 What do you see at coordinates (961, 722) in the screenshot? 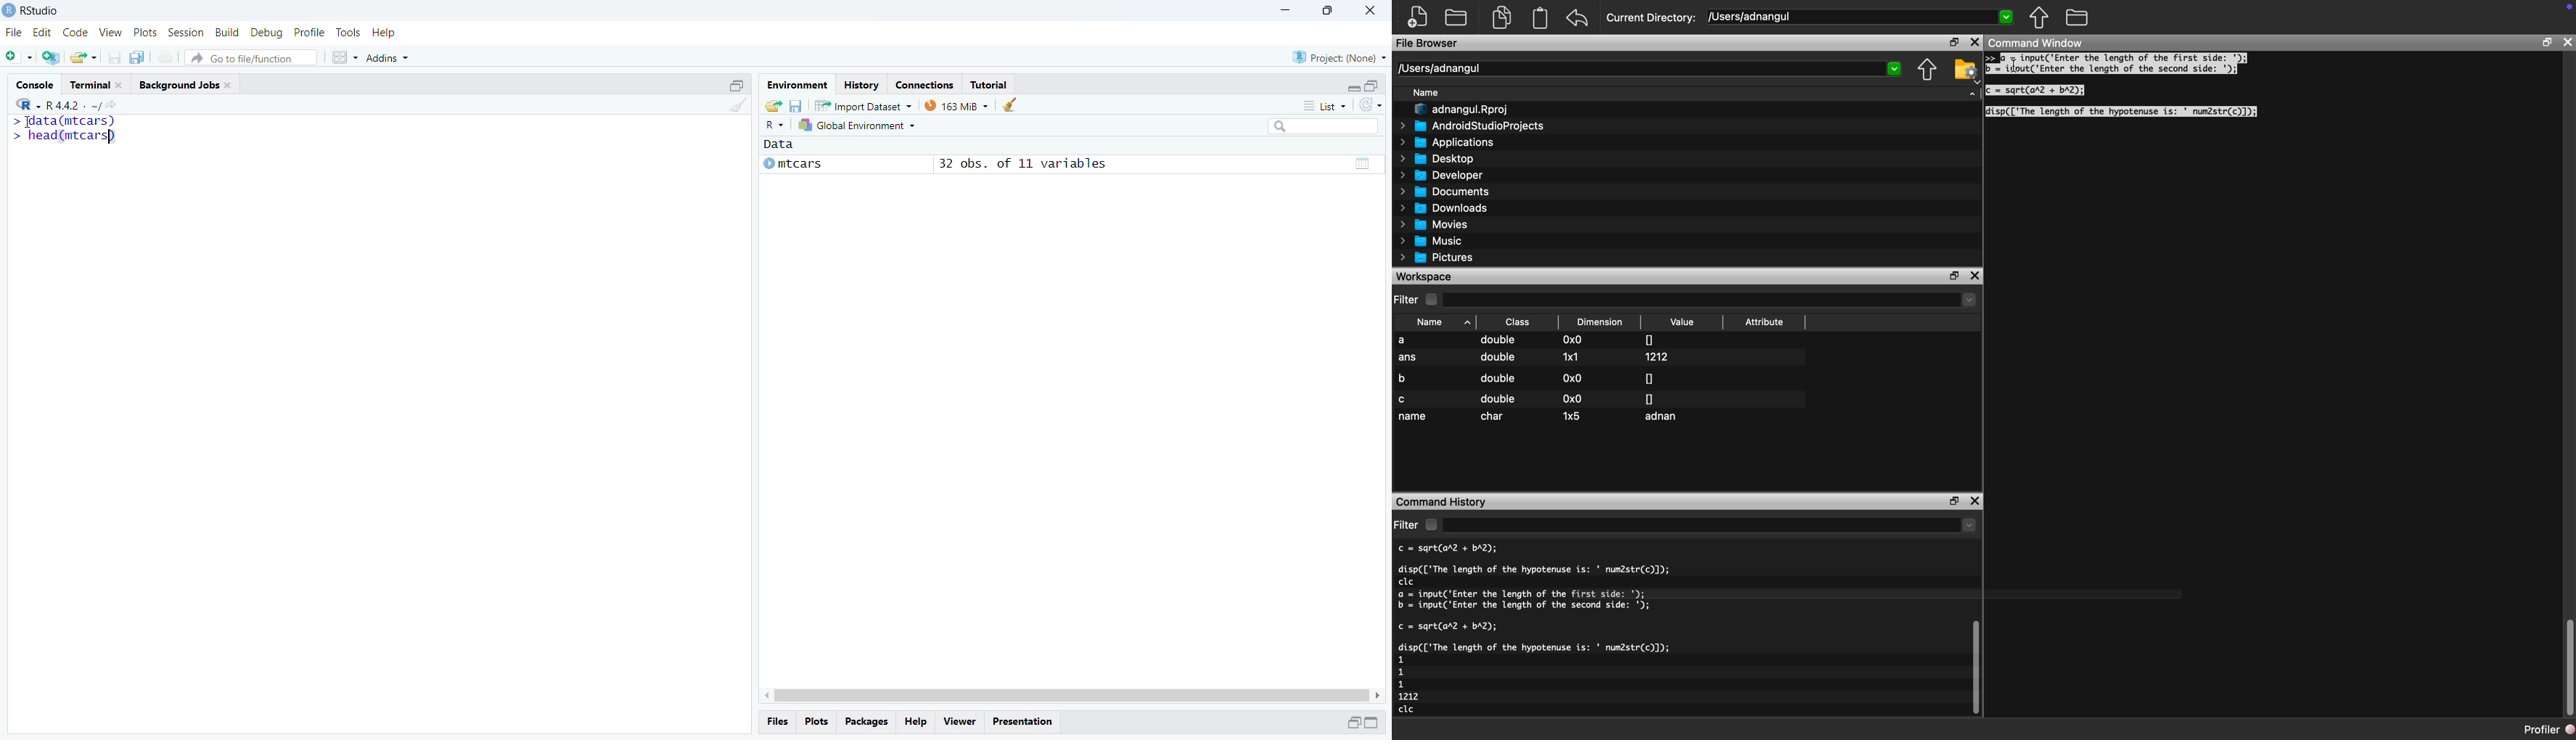
I see `viewer` at bounding box center [961, 722].